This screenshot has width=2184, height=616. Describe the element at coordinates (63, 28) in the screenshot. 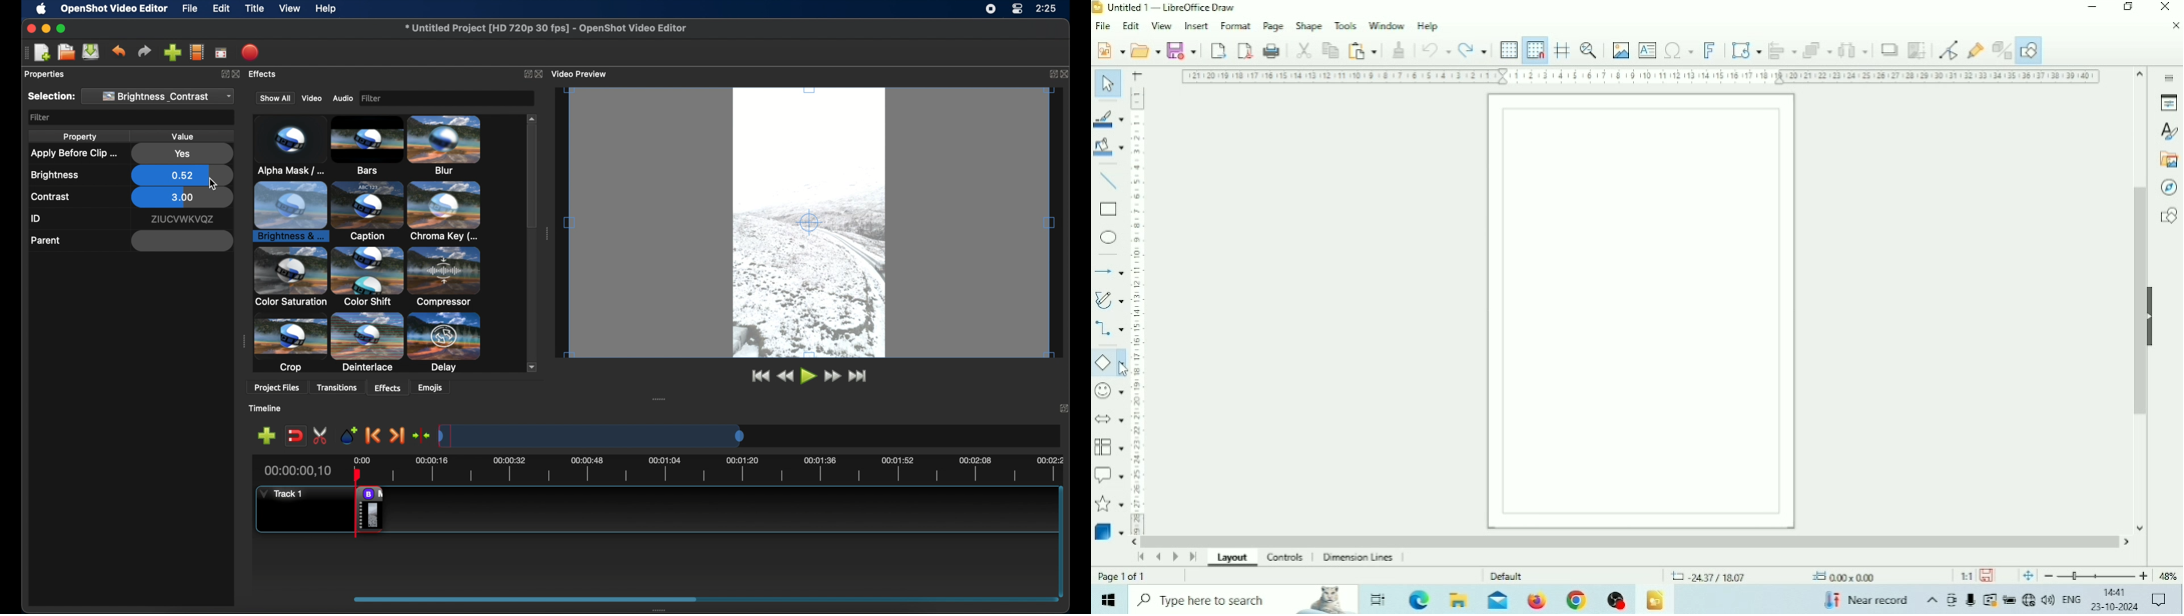

I see `maximize` at that location.